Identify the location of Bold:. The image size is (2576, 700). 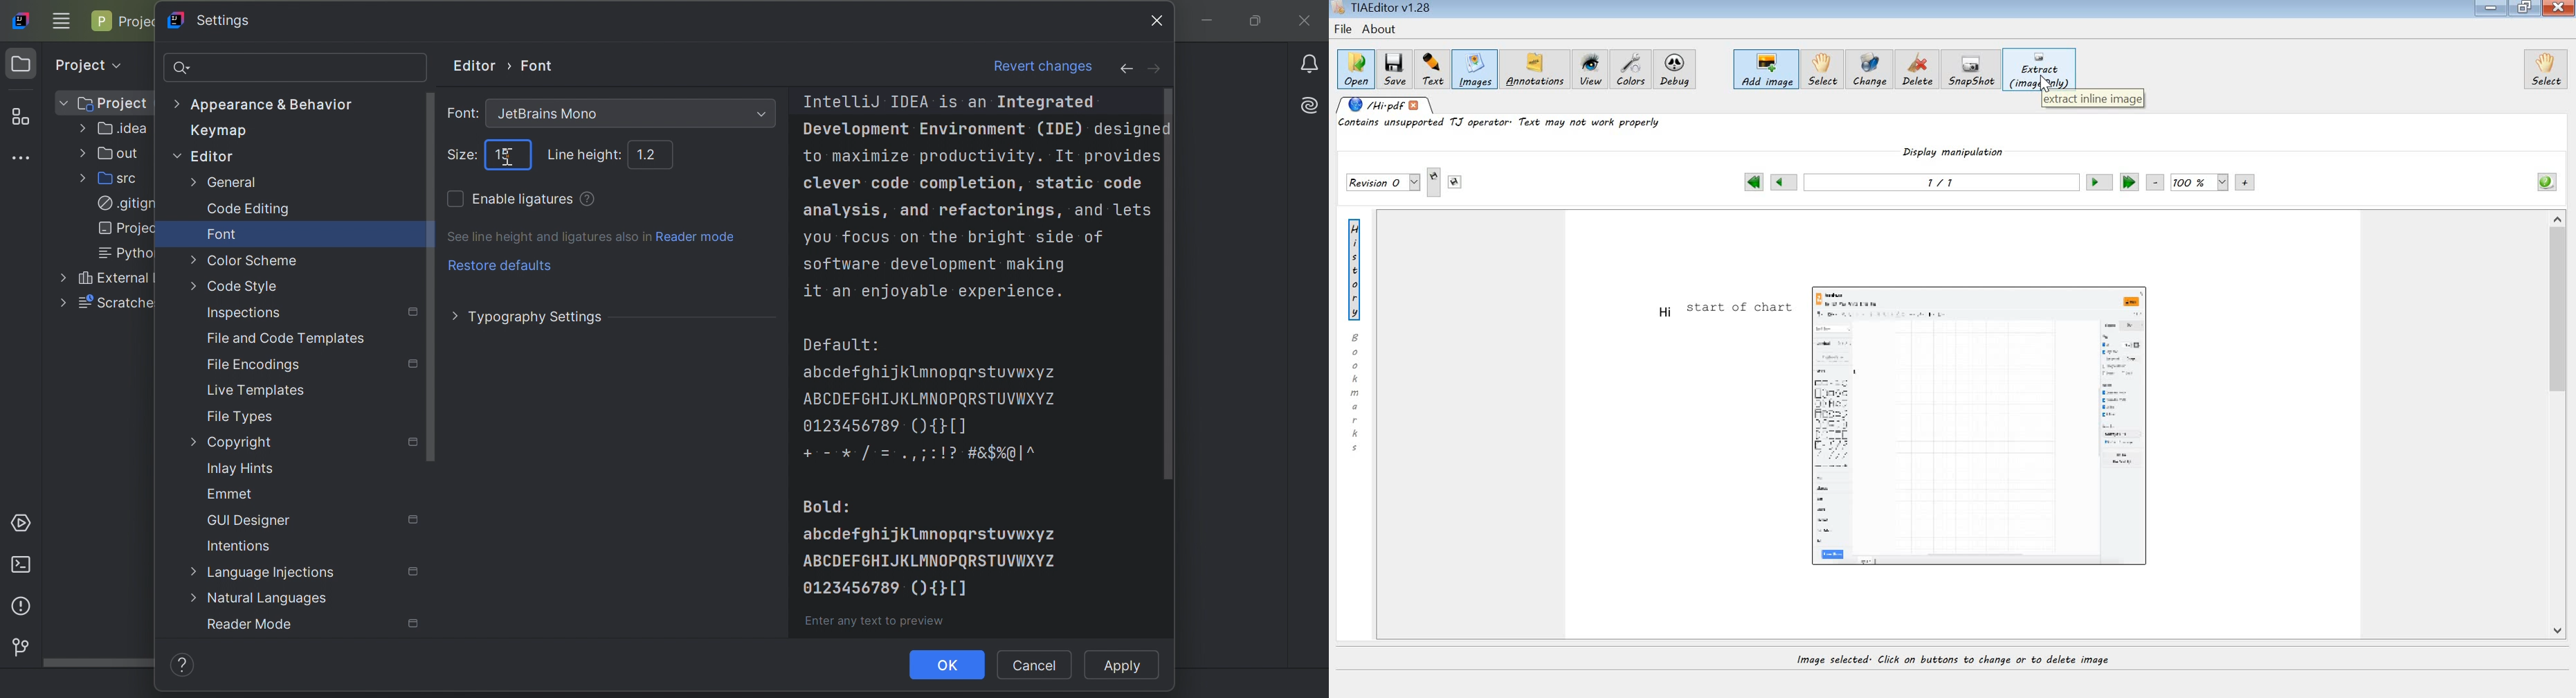
(828, 508).